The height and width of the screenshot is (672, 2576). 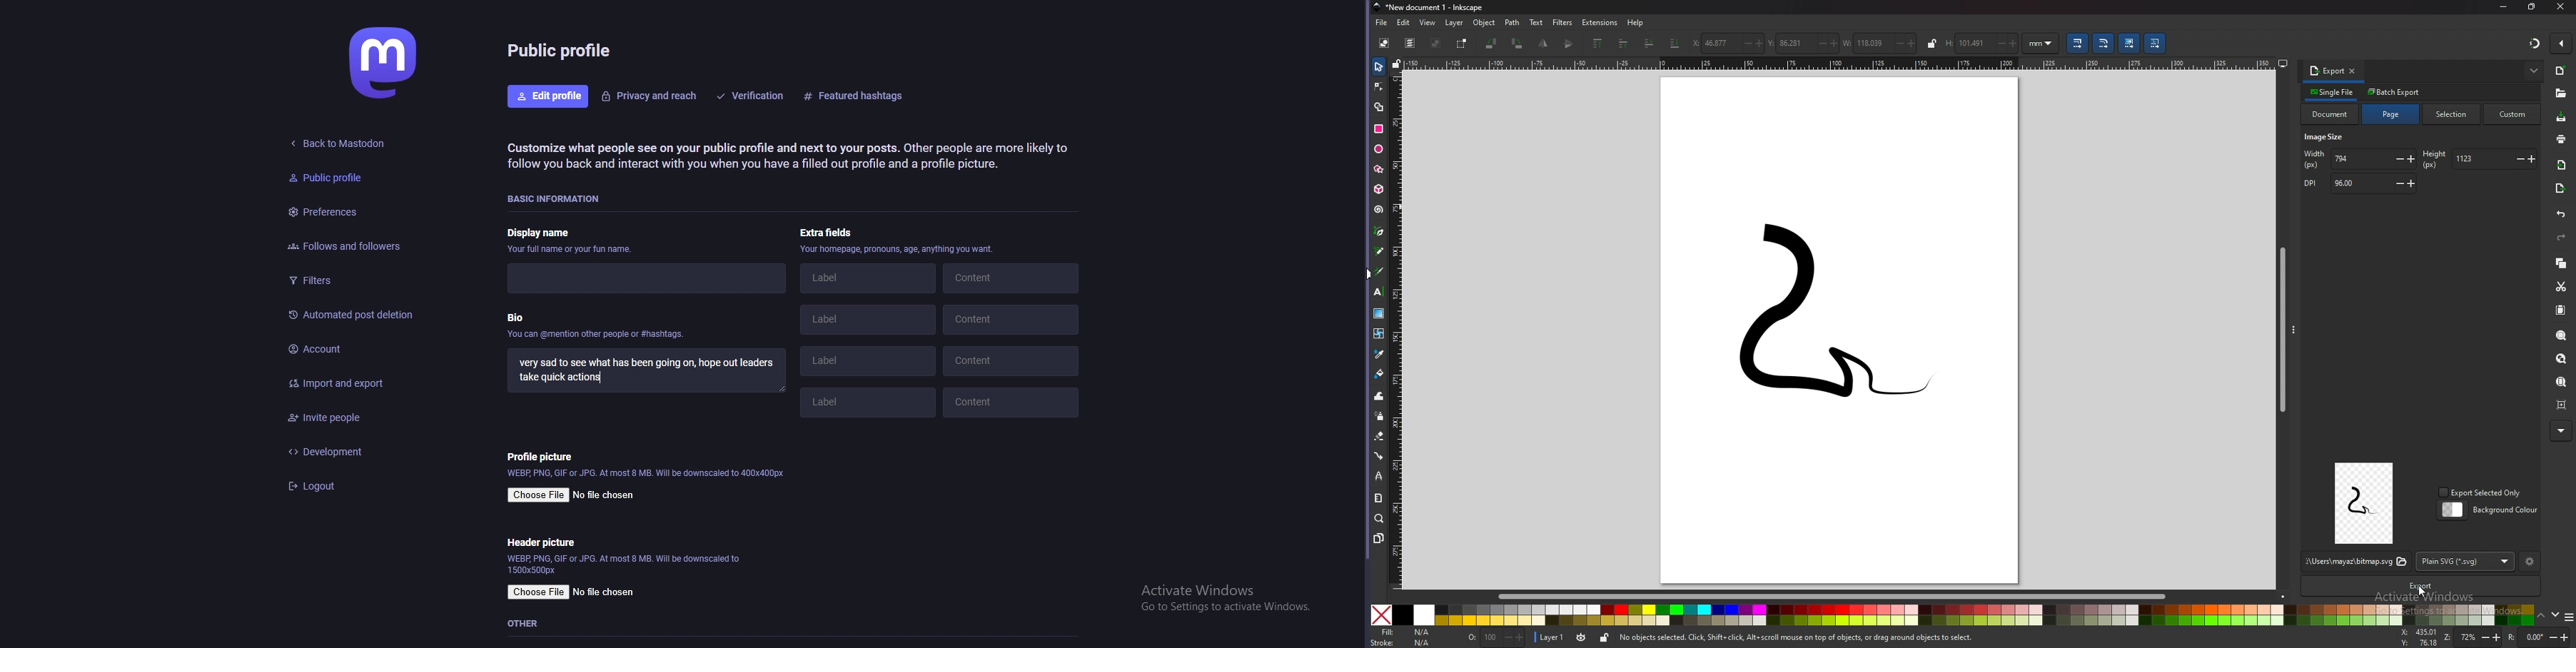 I want to click on snapping, so click(x=2534, y=43).